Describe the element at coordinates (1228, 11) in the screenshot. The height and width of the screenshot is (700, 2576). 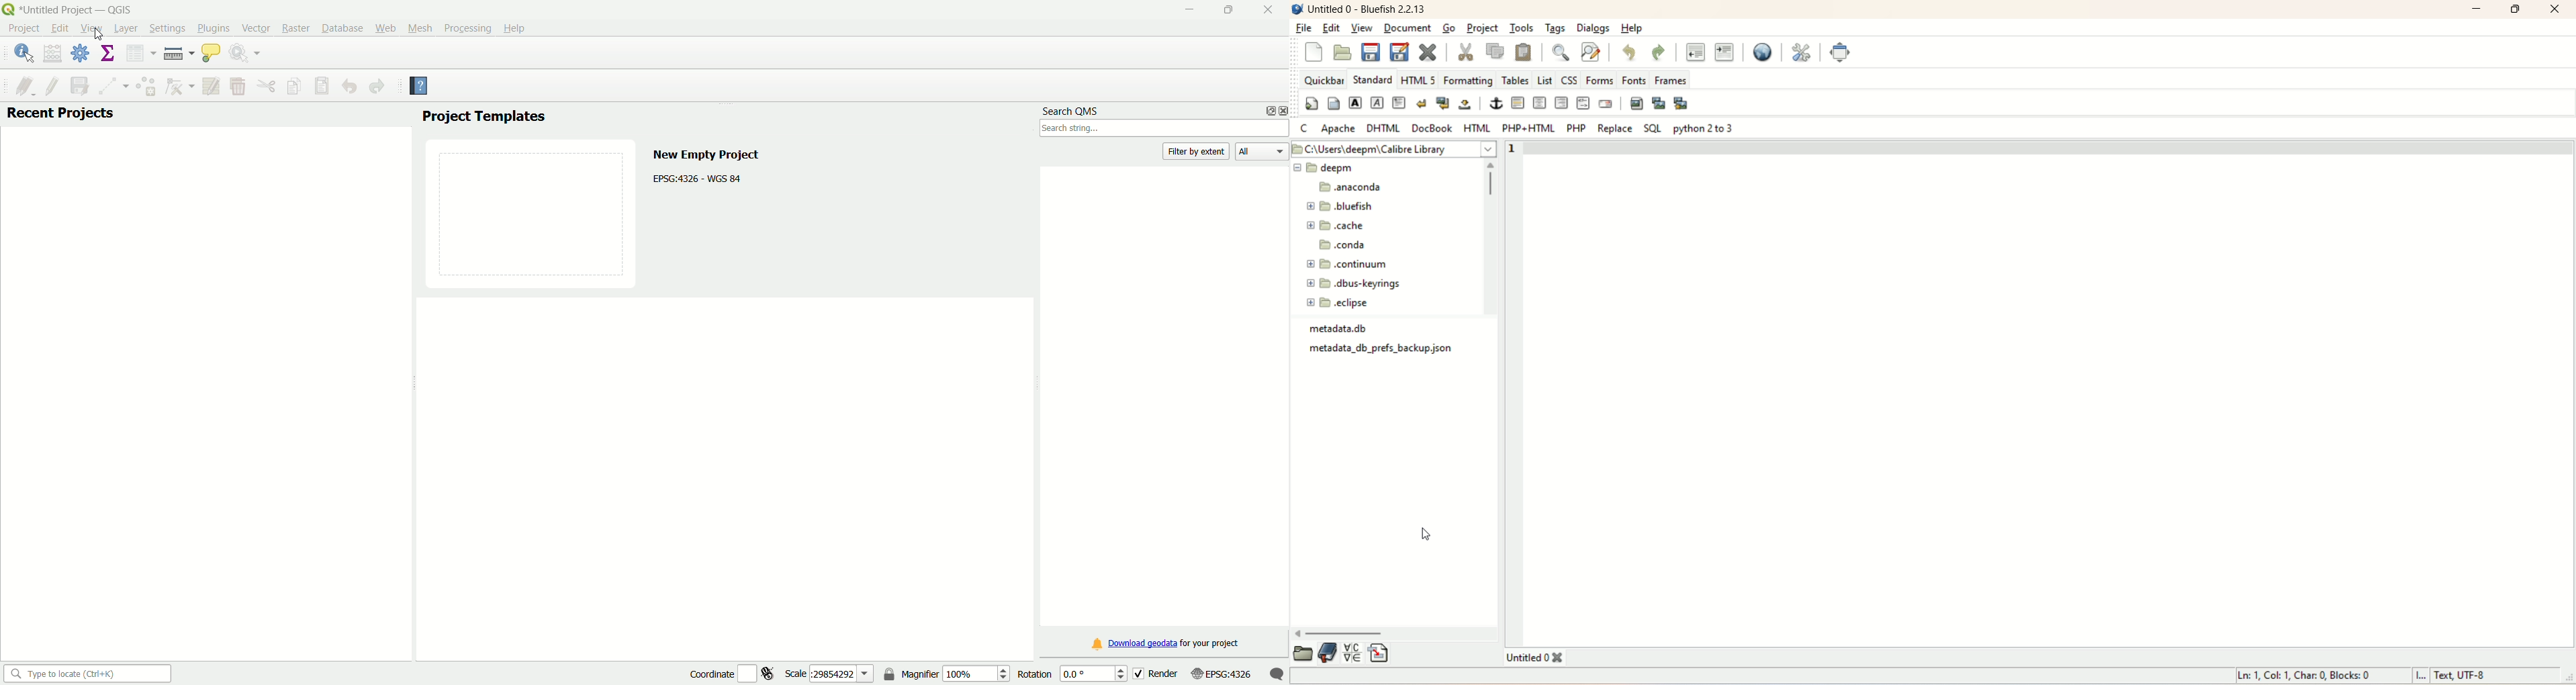
I see `Maximize` at that location.